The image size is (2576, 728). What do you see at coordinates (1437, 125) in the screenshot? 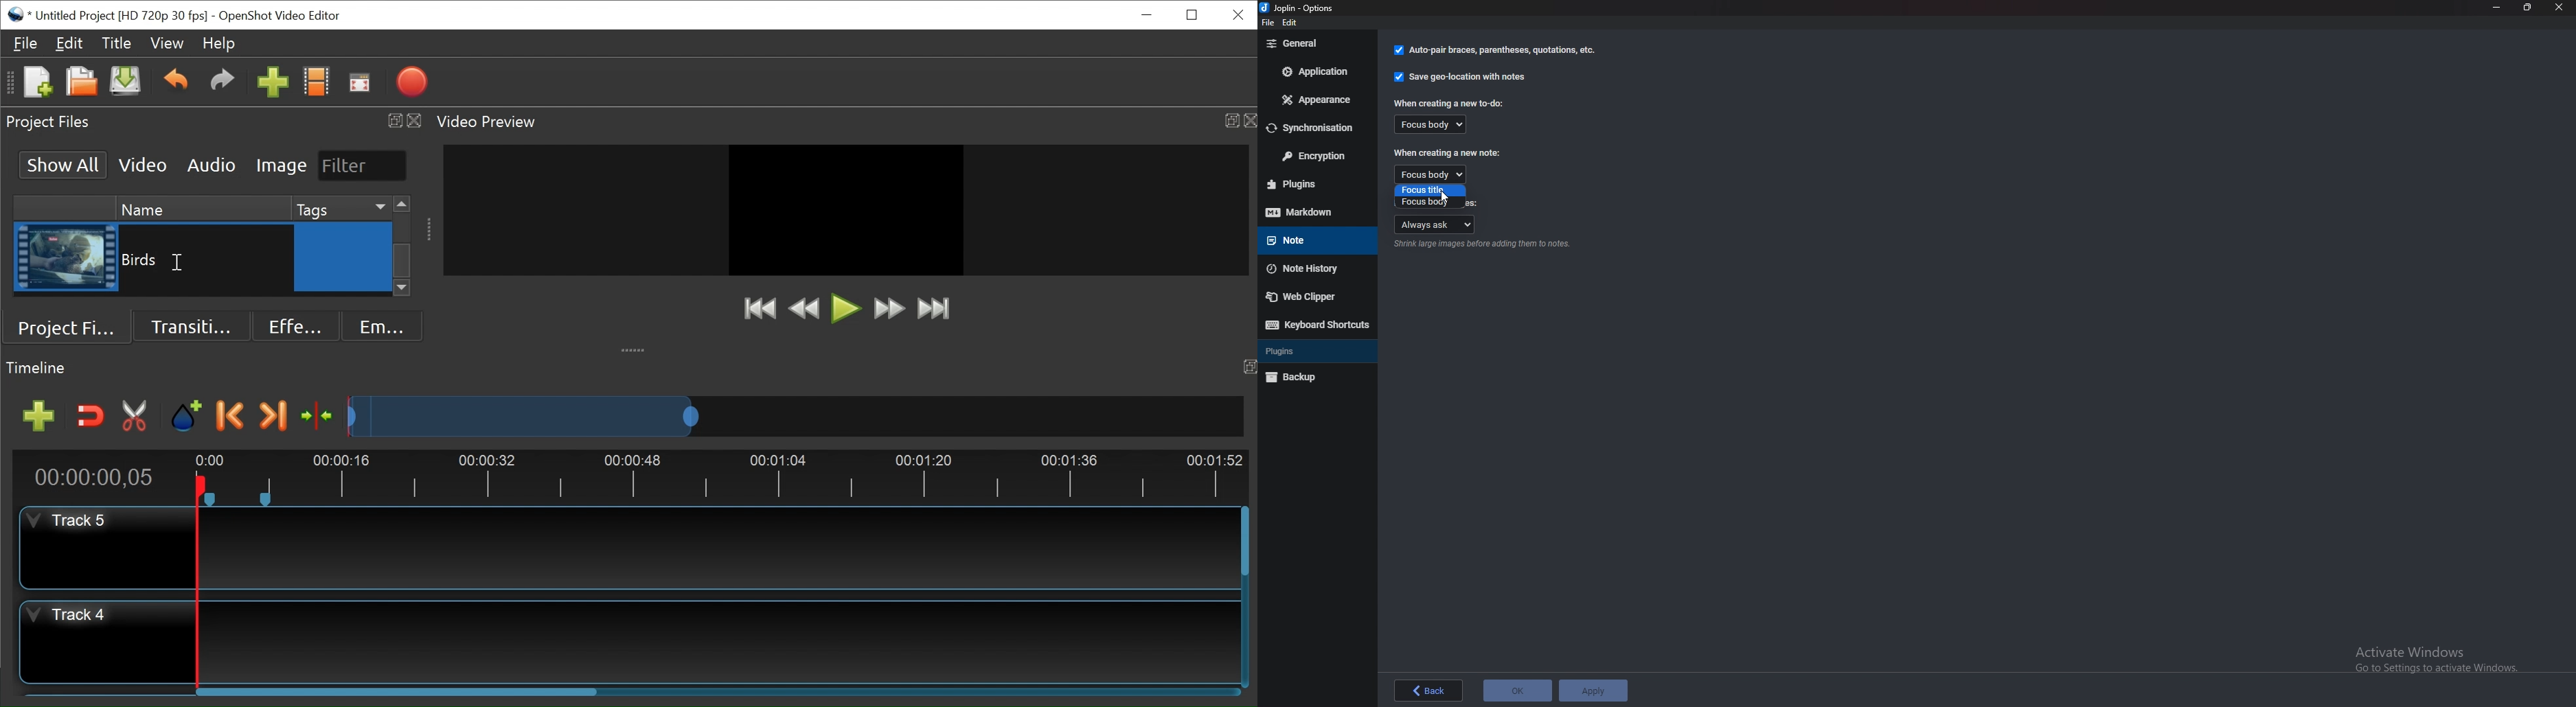
I see `Focus body` at bounding box center [1437, 125].